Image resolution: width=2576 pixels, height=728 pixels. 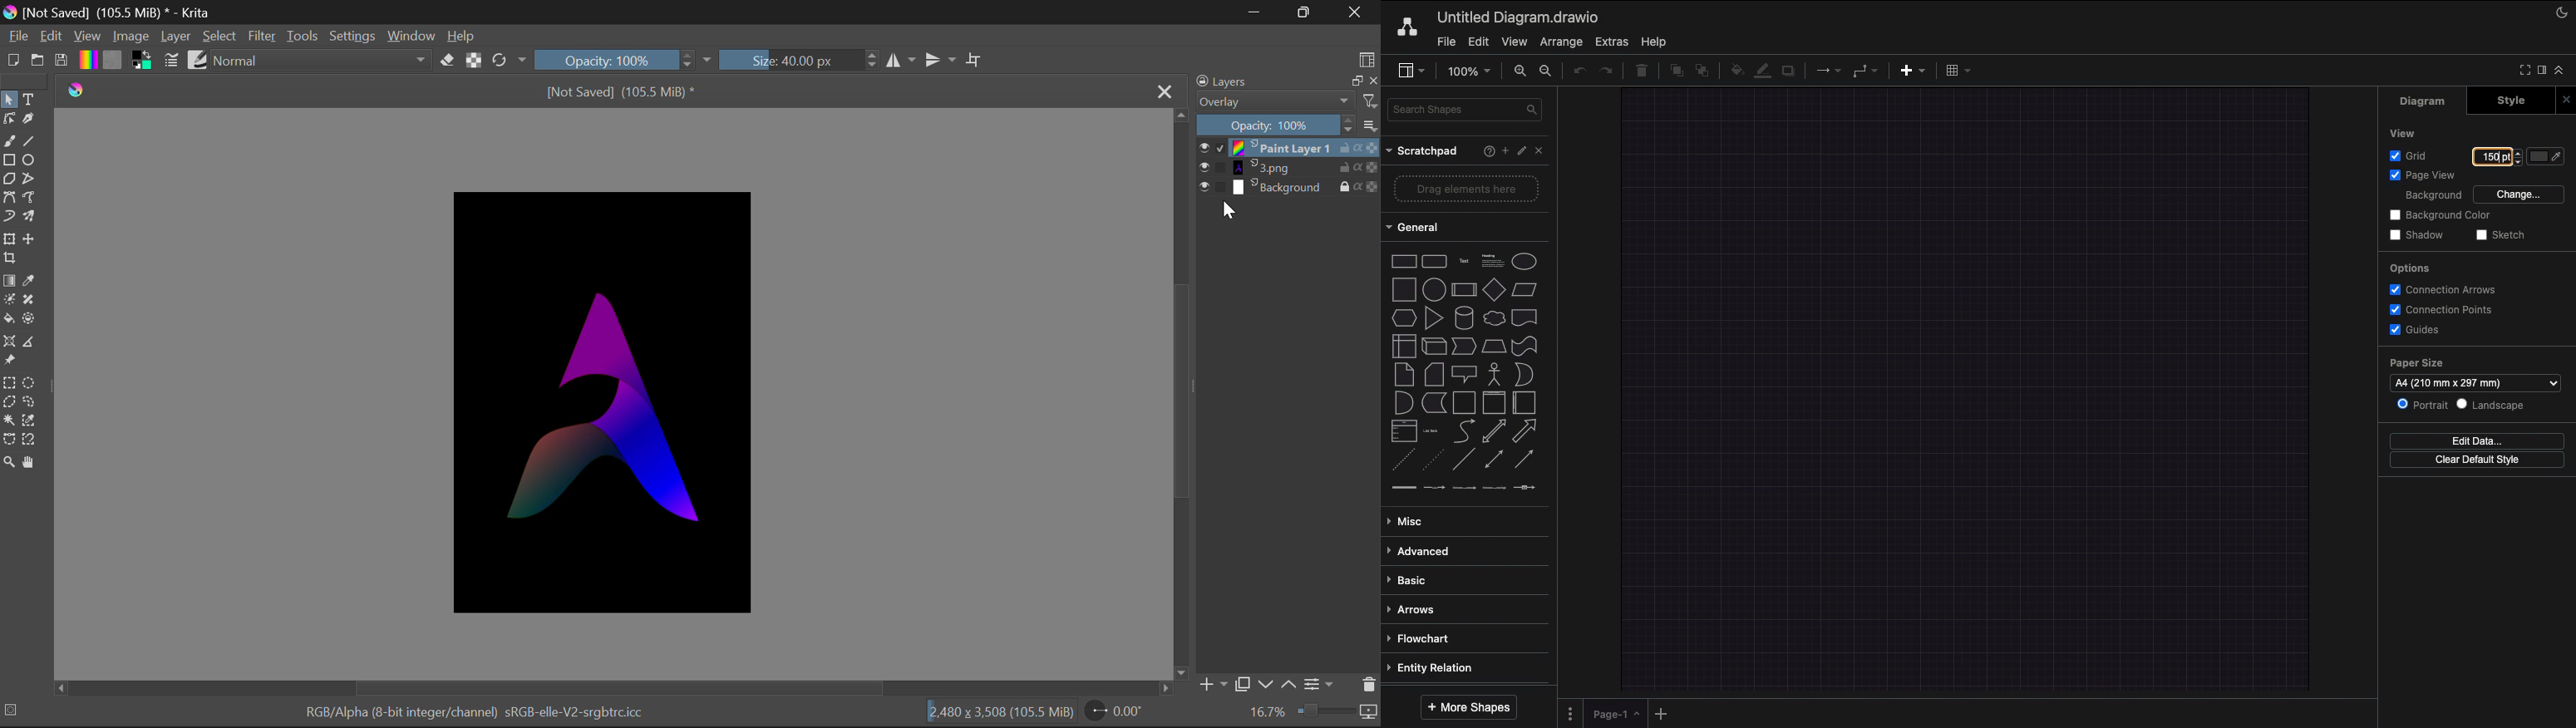 What do you see at coordinates (1424, 551) in the screenshot?
I see `Advanced` at bounding box center [1424, 551].